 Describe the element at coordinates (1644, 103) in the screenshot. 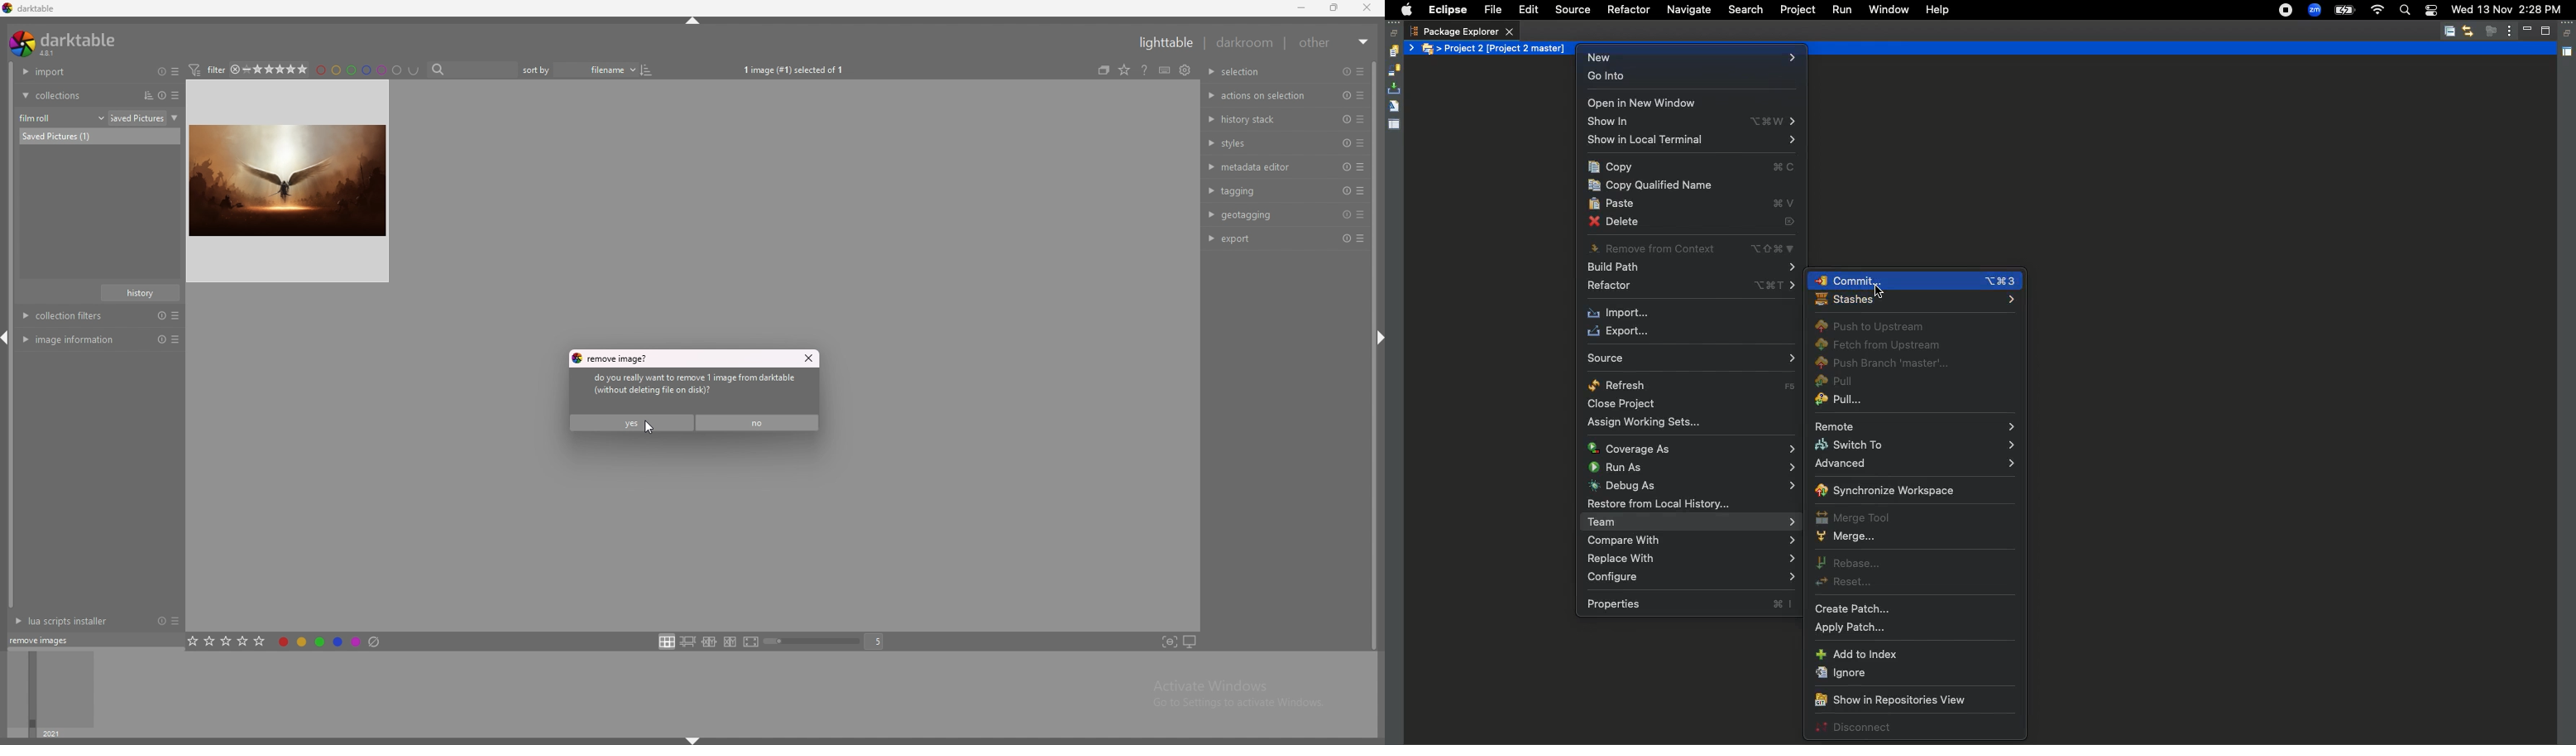

I see `Open in new window` at that location.